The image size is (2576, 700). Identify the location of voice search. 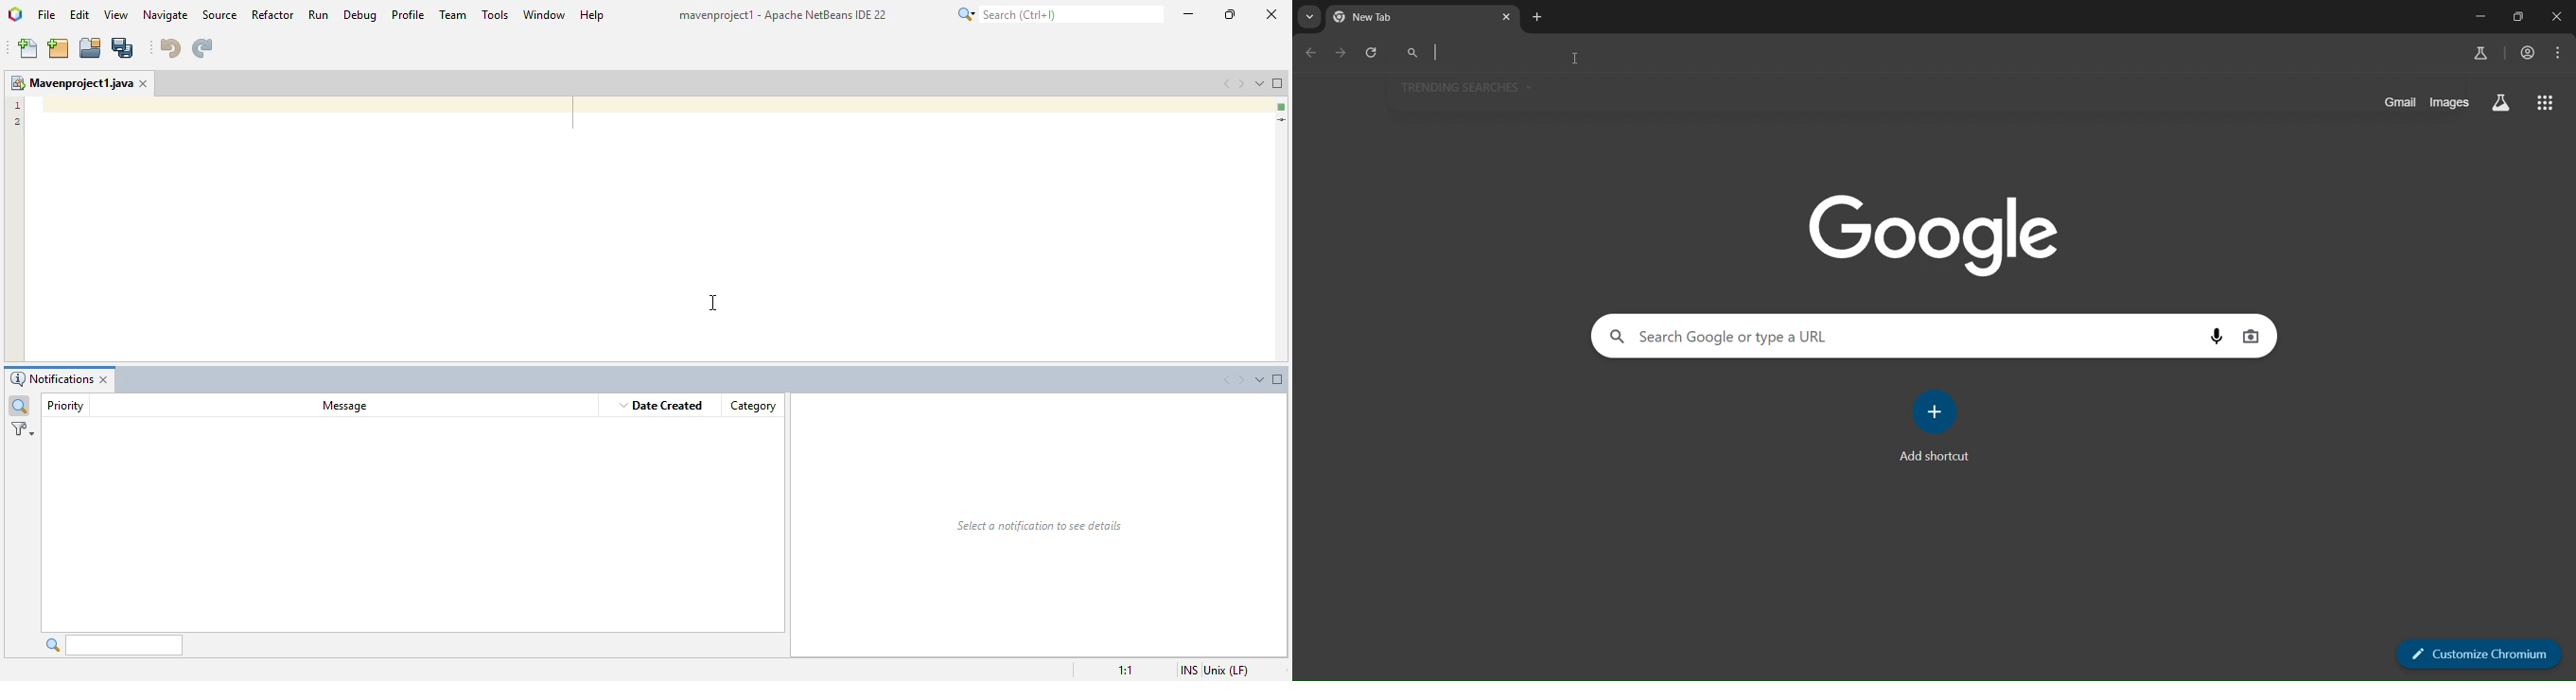
(2216, 336).